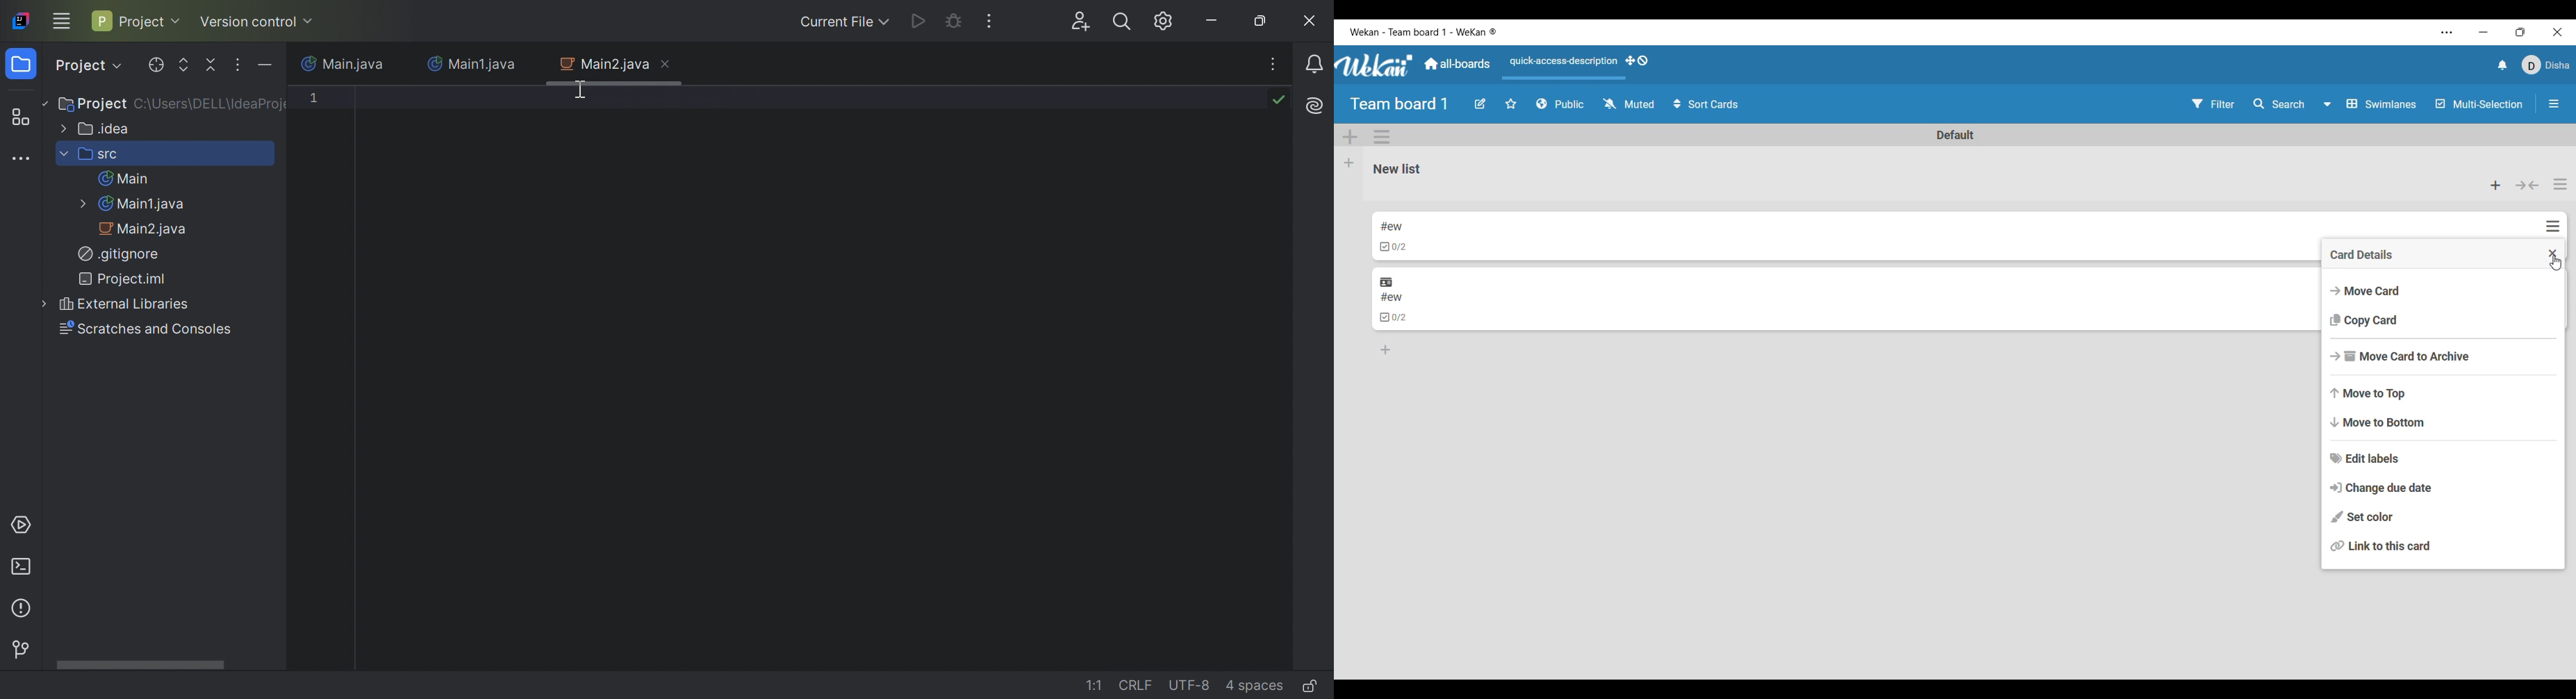  I want to click on Version control, so click(25, 648).